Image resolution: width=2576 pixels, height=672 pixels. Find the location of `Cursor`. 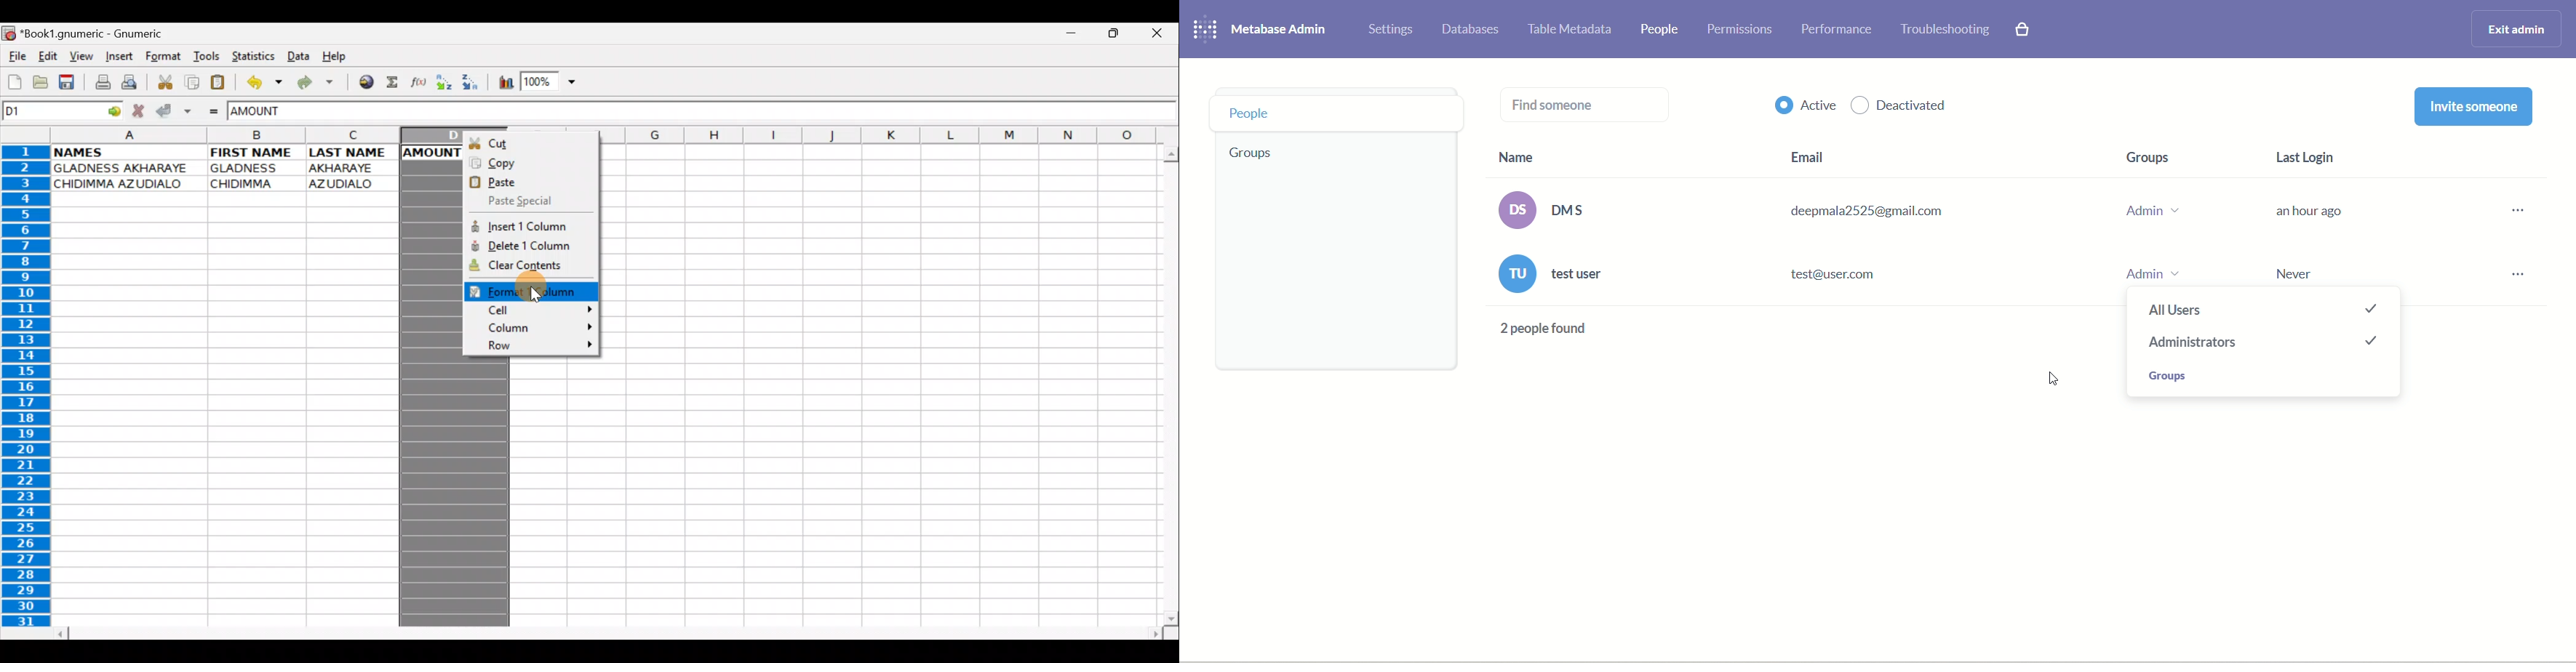

Cursor is located at coordinates (2051, 381).